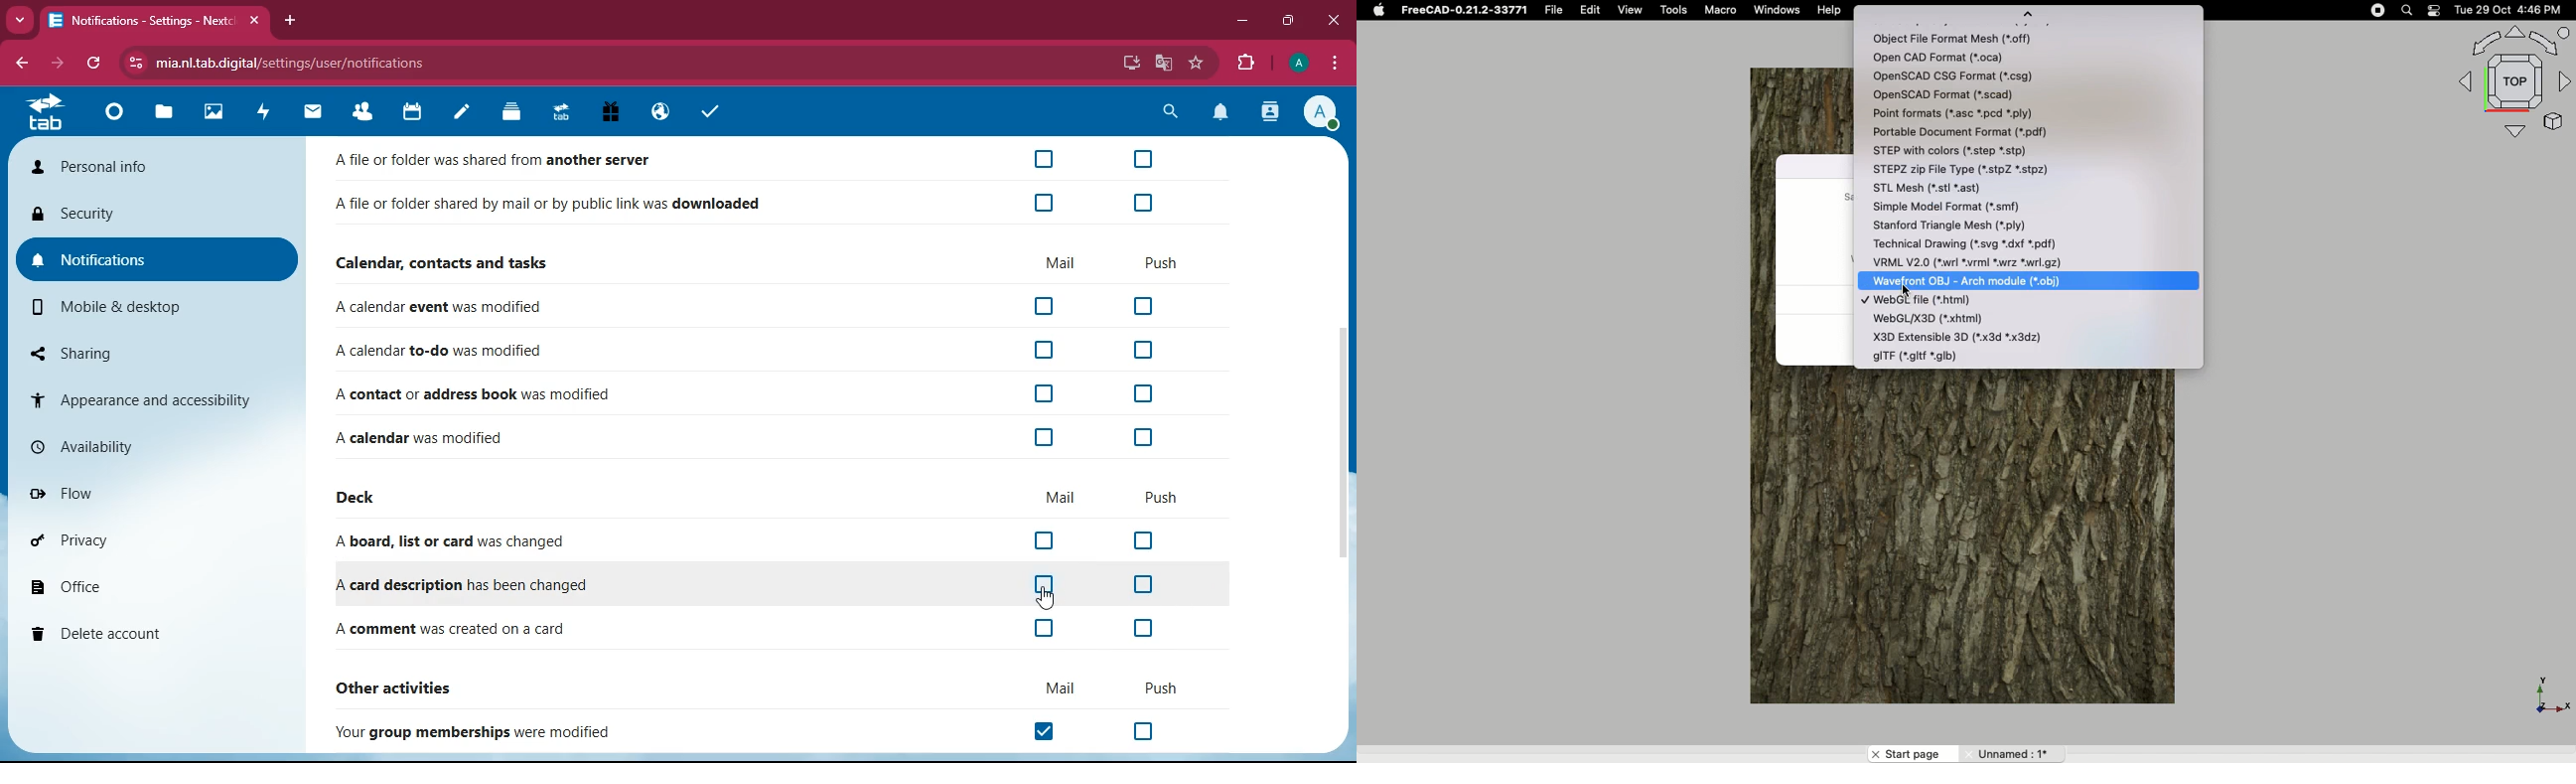  Describe the element at coordinates (456, 585) in the screenshot. I see `A card description has been changed` at that location.